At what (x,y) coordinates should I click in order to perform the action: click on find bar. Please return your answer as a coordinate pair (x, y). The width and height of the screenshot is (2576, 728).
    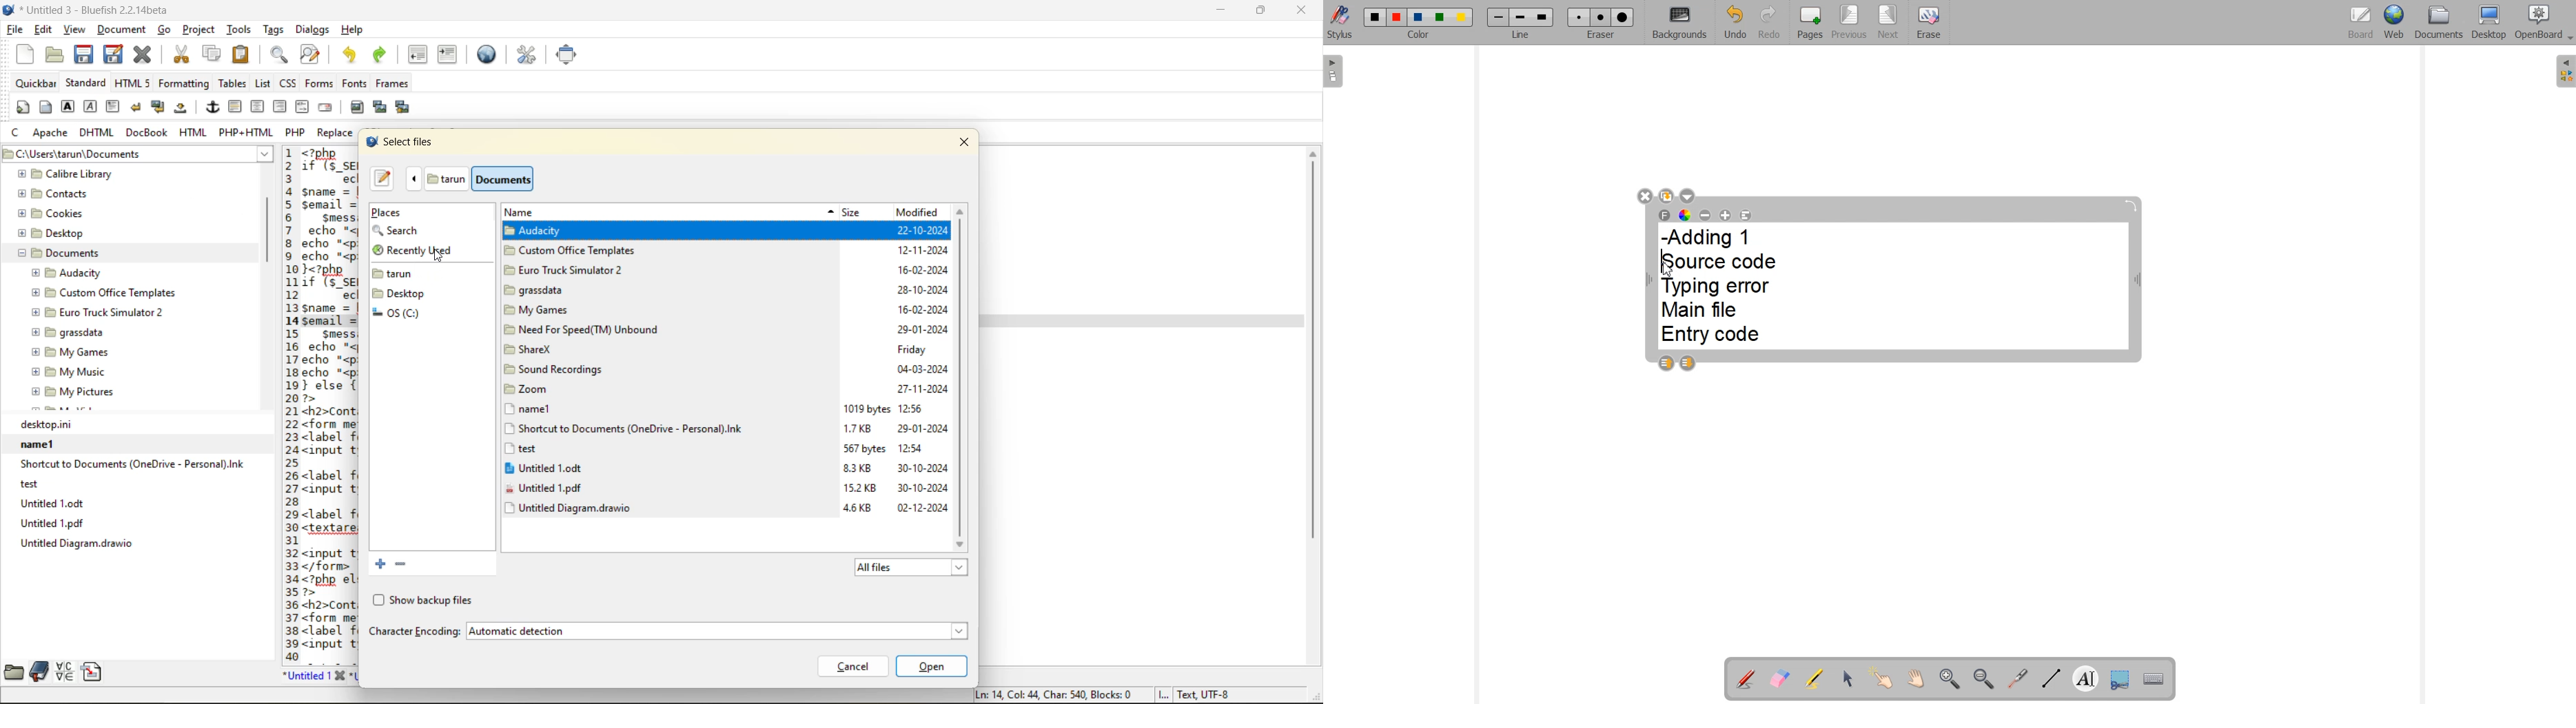
    Looking at the image, I should click on (280, 56).